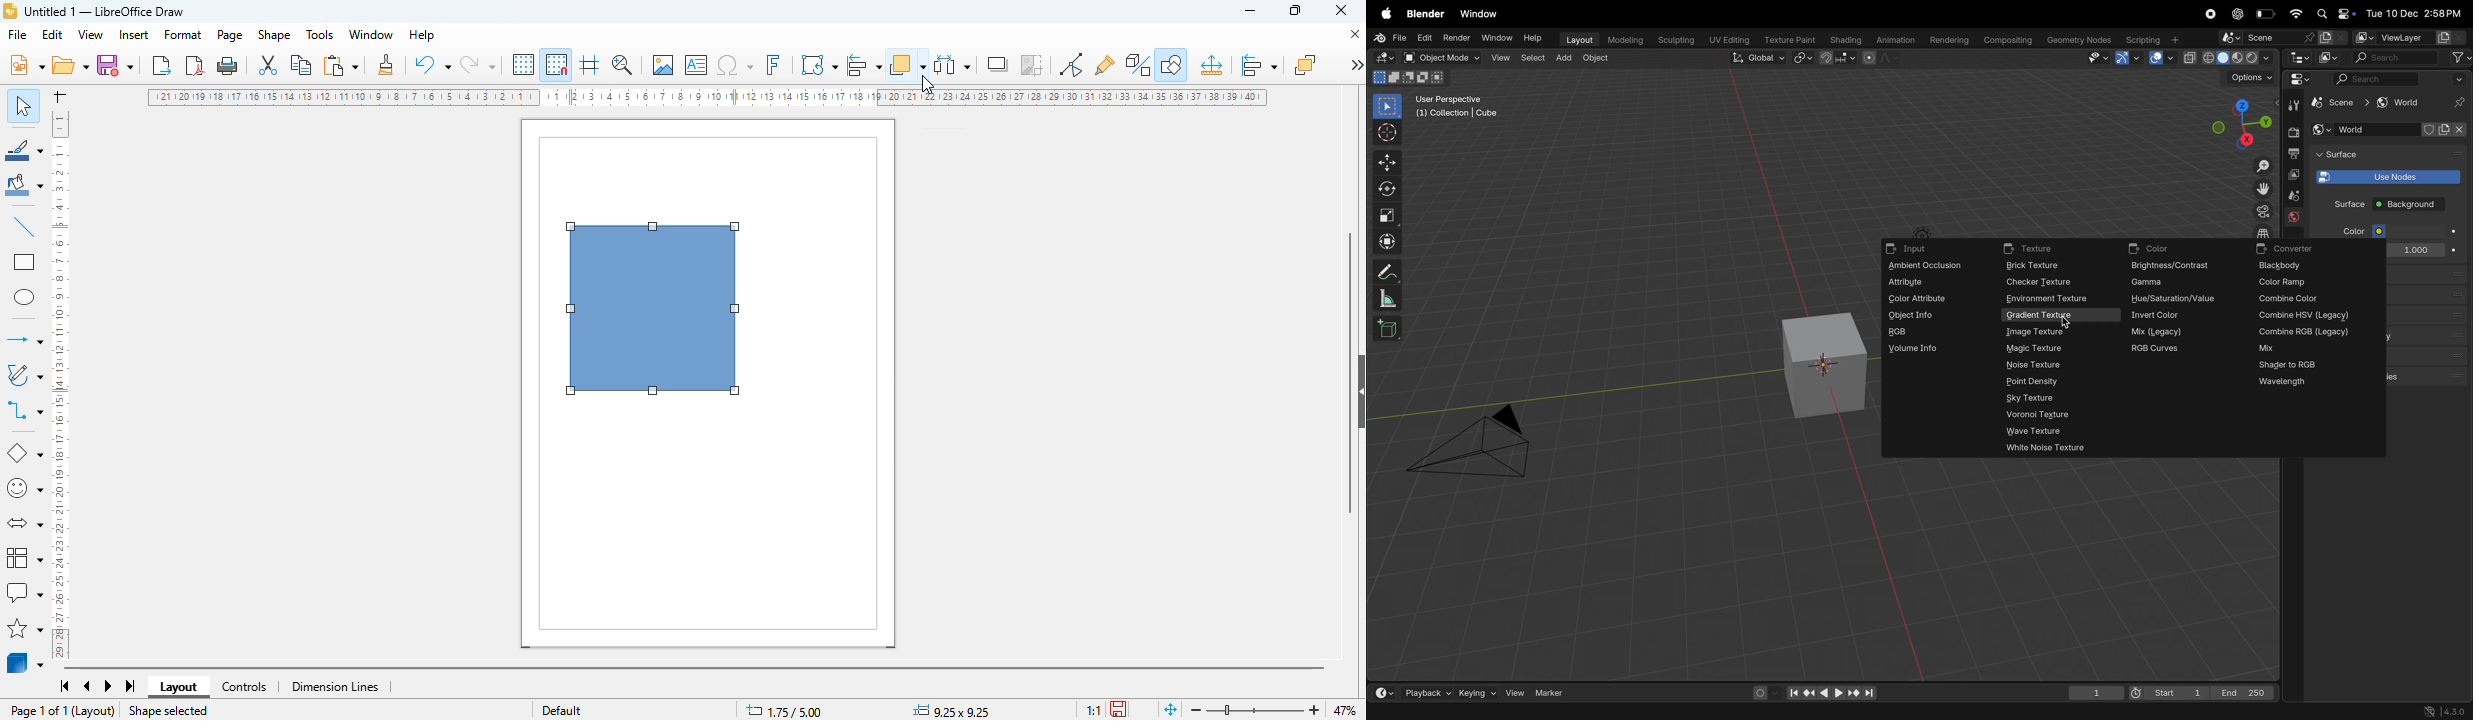 Image resolution: width=2492 pixels, height=728 pixels. Describe the element at coordinates (2058, 298) in the screenshot. I see `Envoirnment texture` at that location.